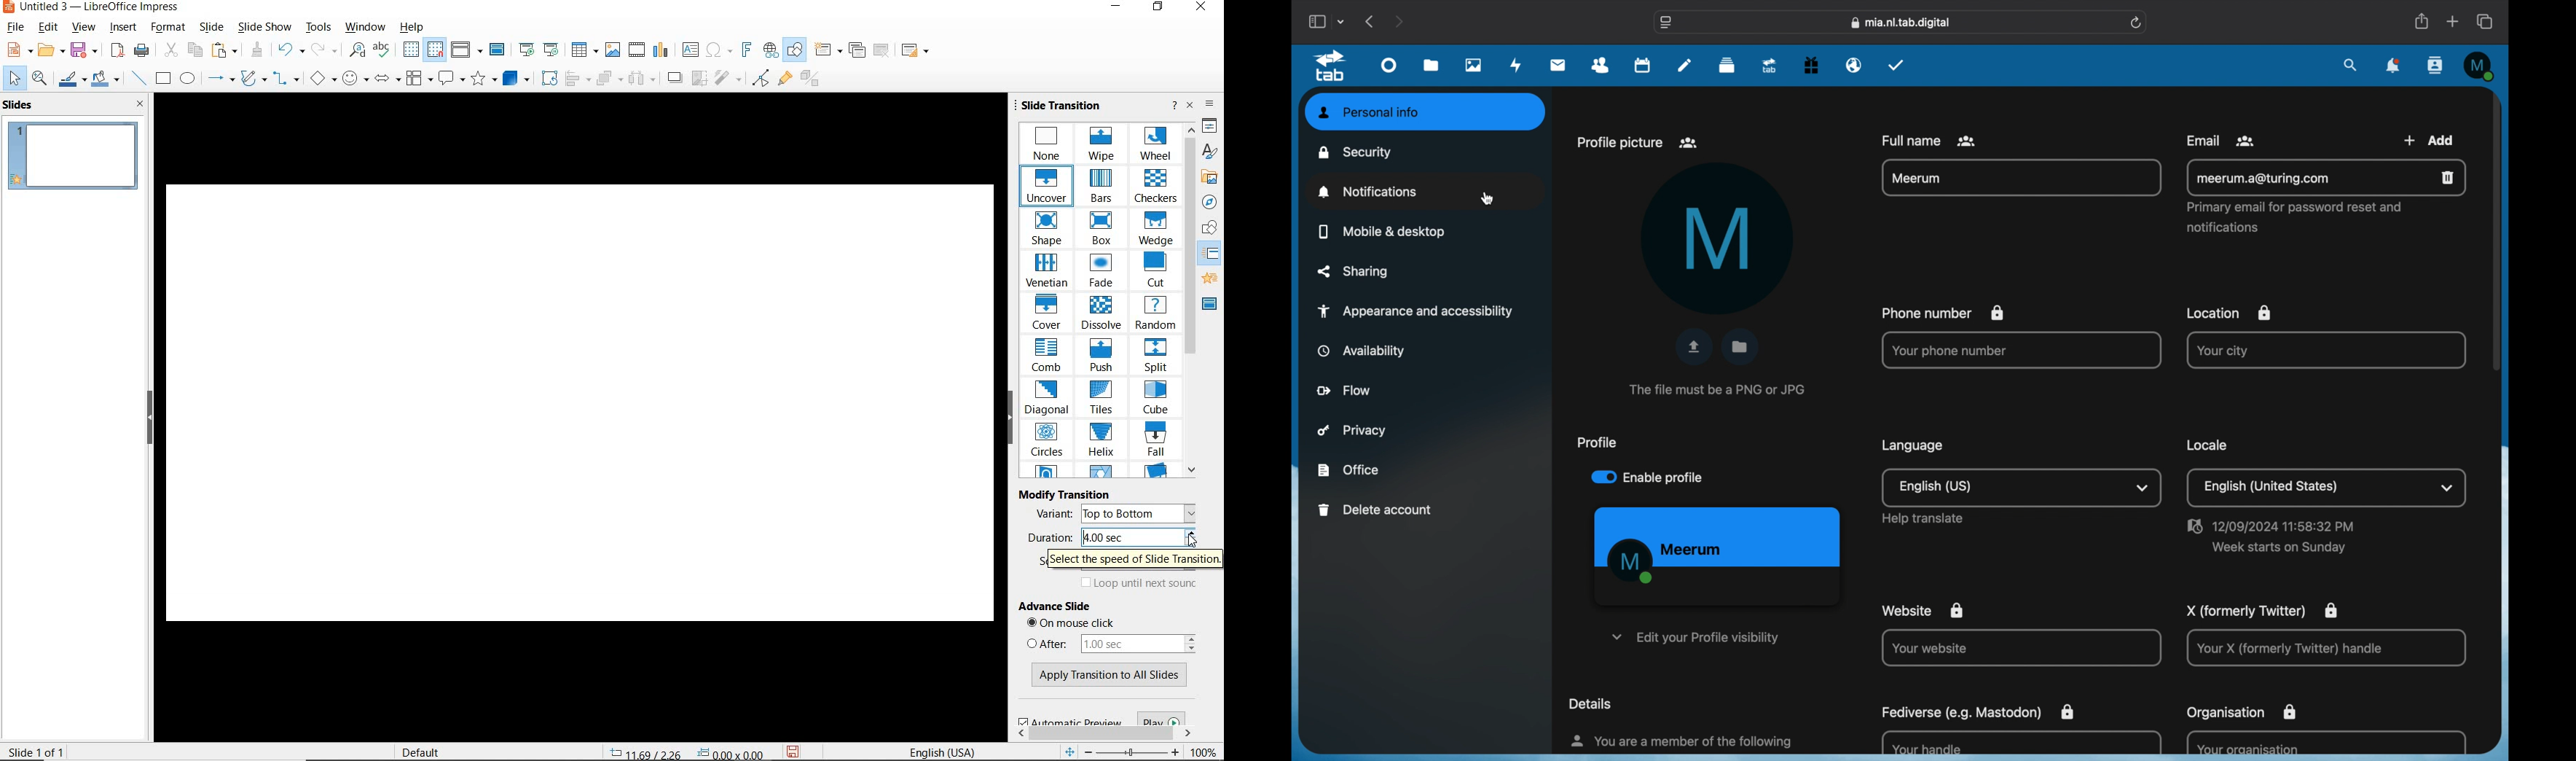 This screenshot has width=2576, height=784. Describe the element at coordinates (828, 50) in the screenshot. I see `NEW SLIDE` at that location.